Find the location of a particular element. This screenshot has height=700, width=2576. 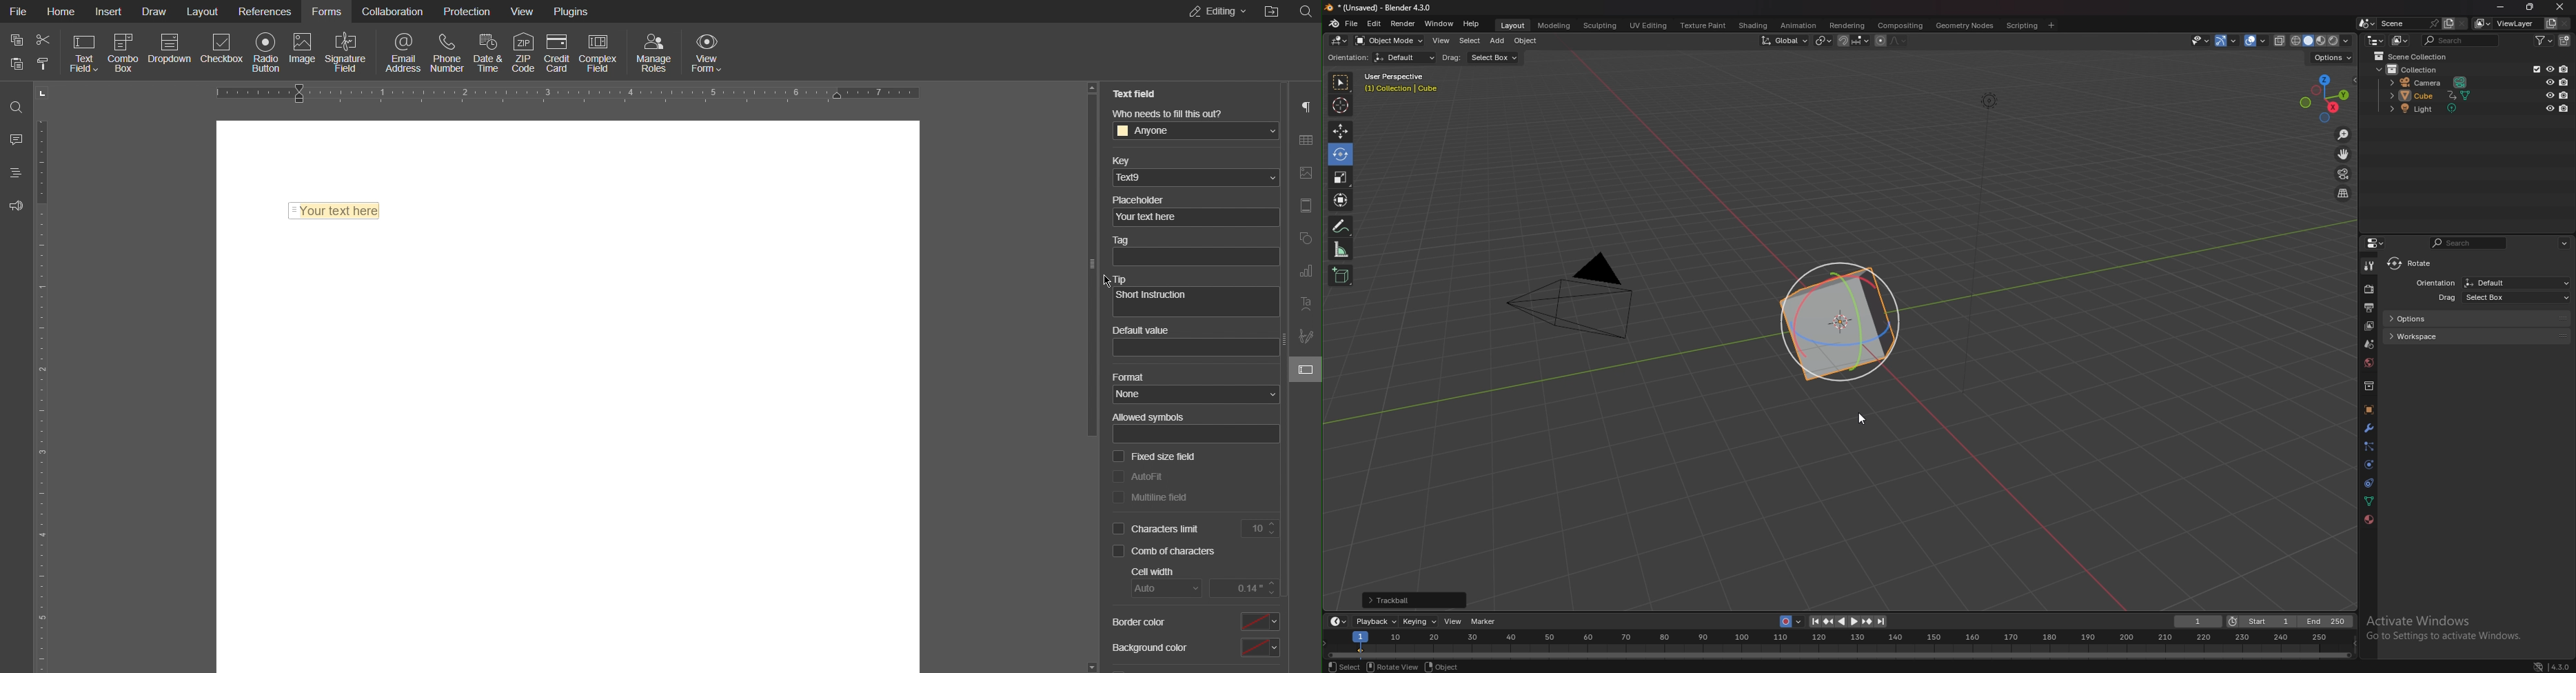

file is located at coordinates (1352, 24).